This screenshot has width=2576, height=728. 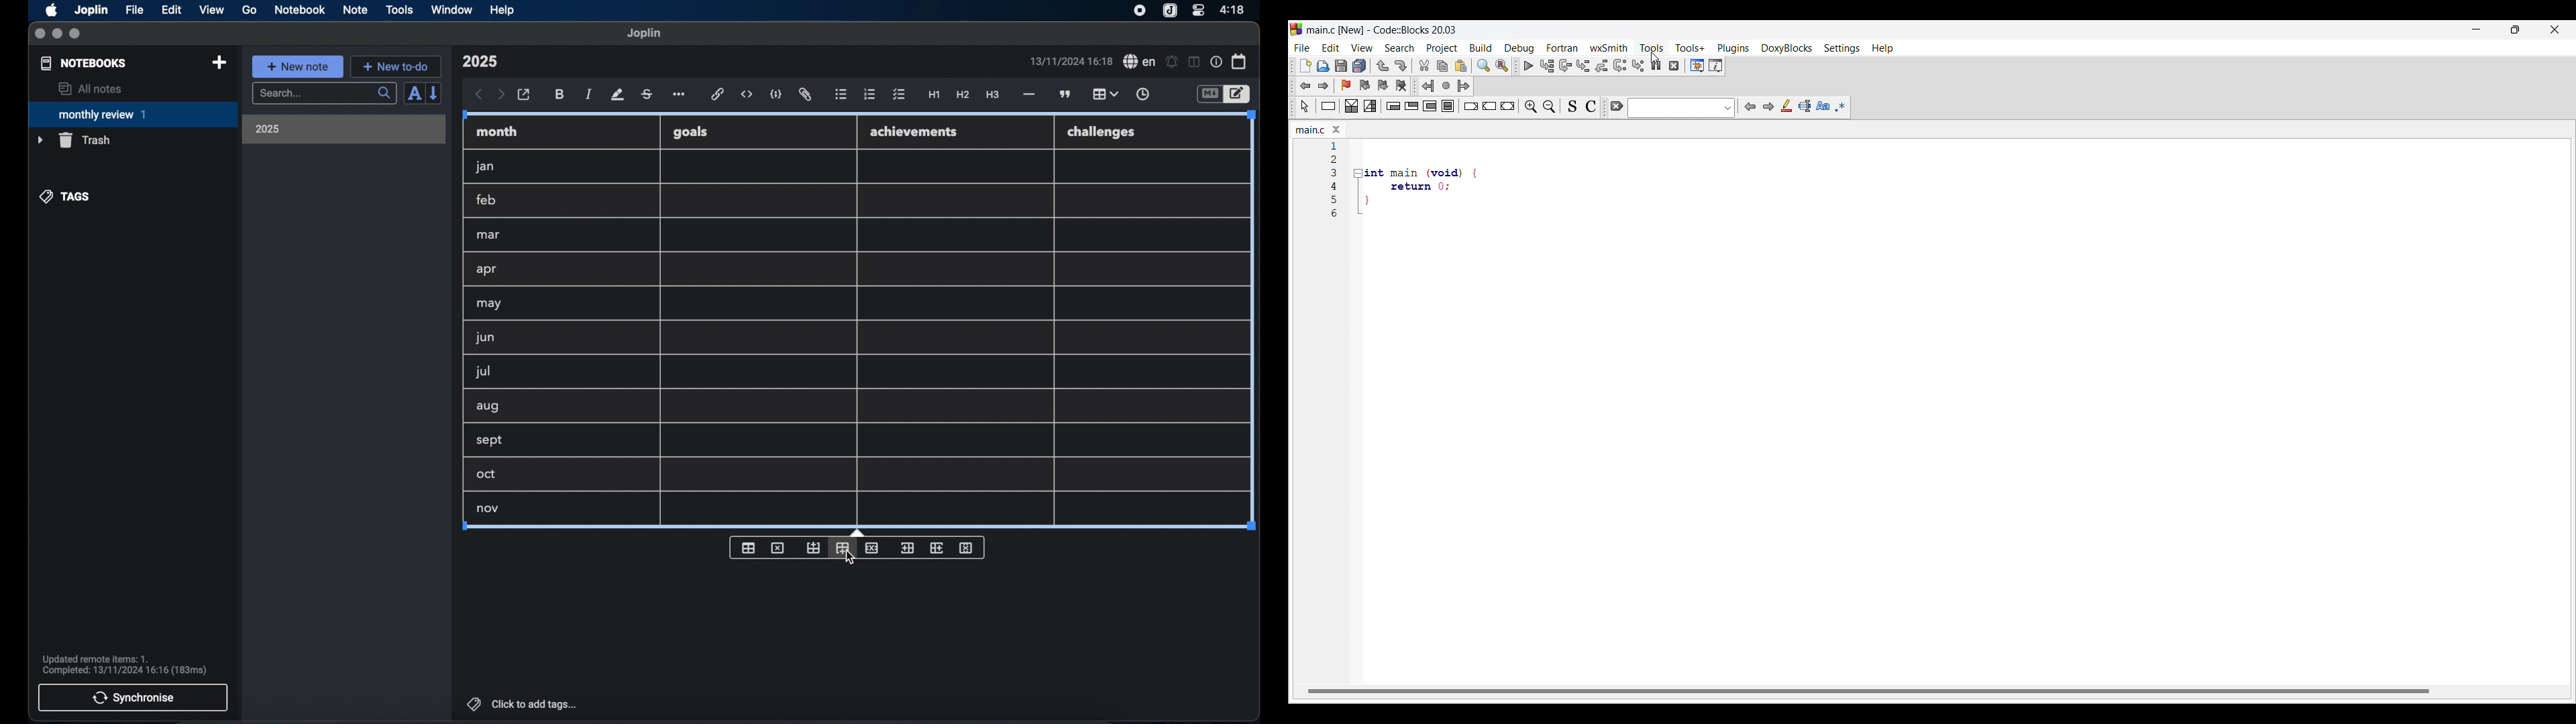 I want to click on notebooks, so click(x=84, y=63).